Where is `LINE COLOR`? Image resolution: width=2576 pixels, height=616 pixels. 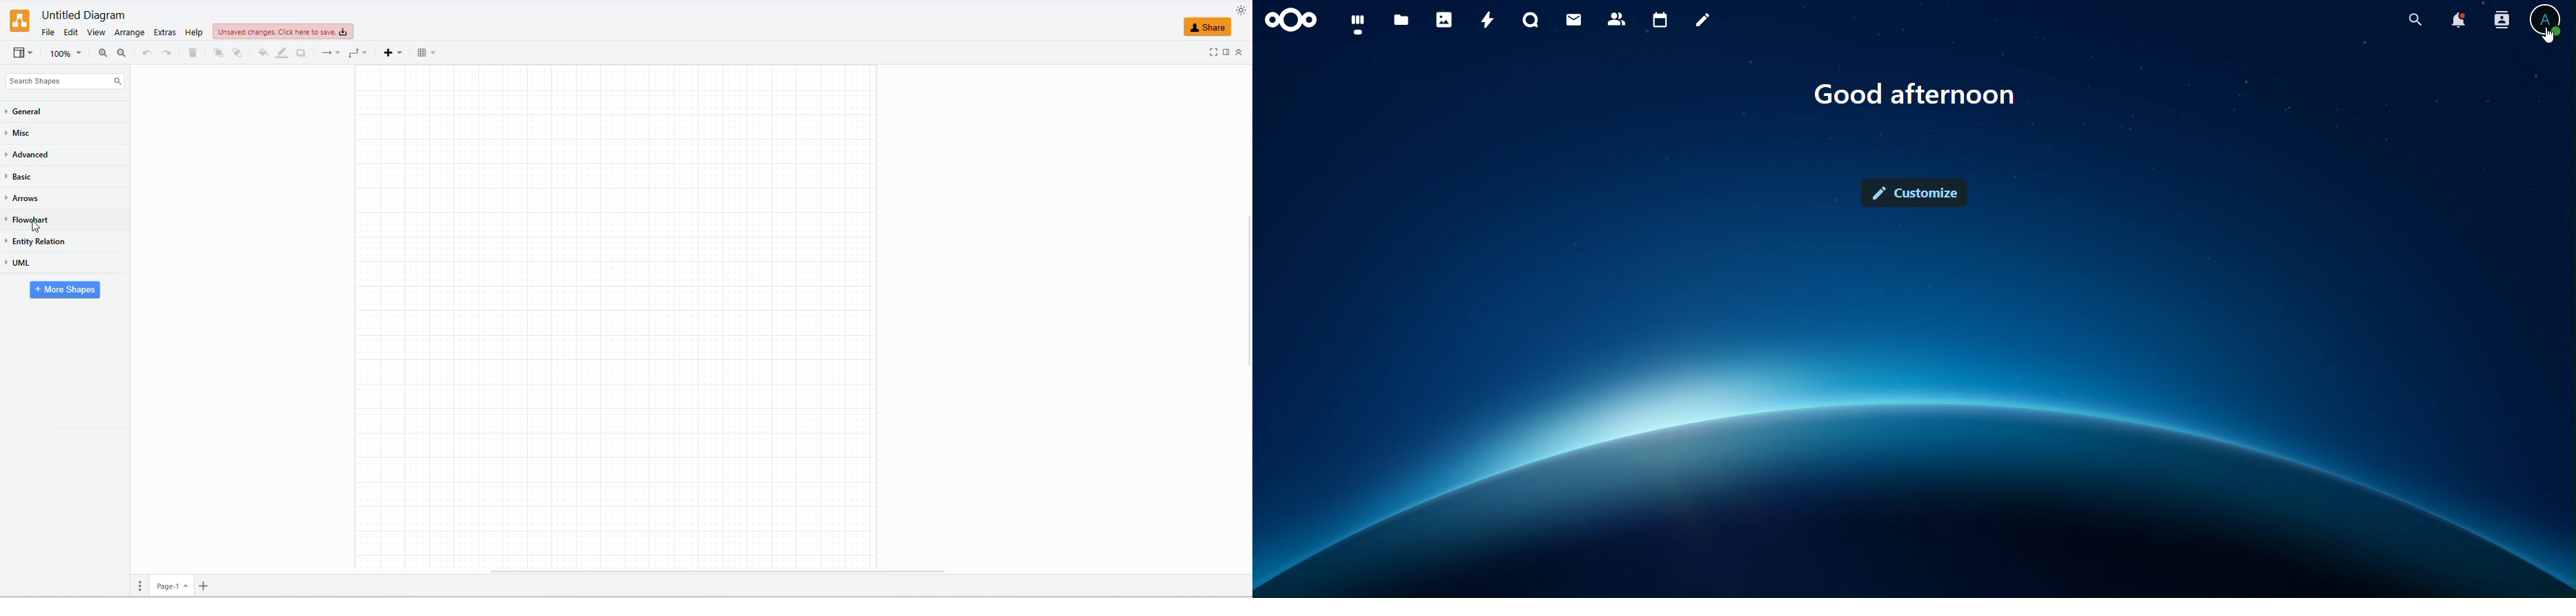 LINE COLOR is located at coordinates (282, 52).